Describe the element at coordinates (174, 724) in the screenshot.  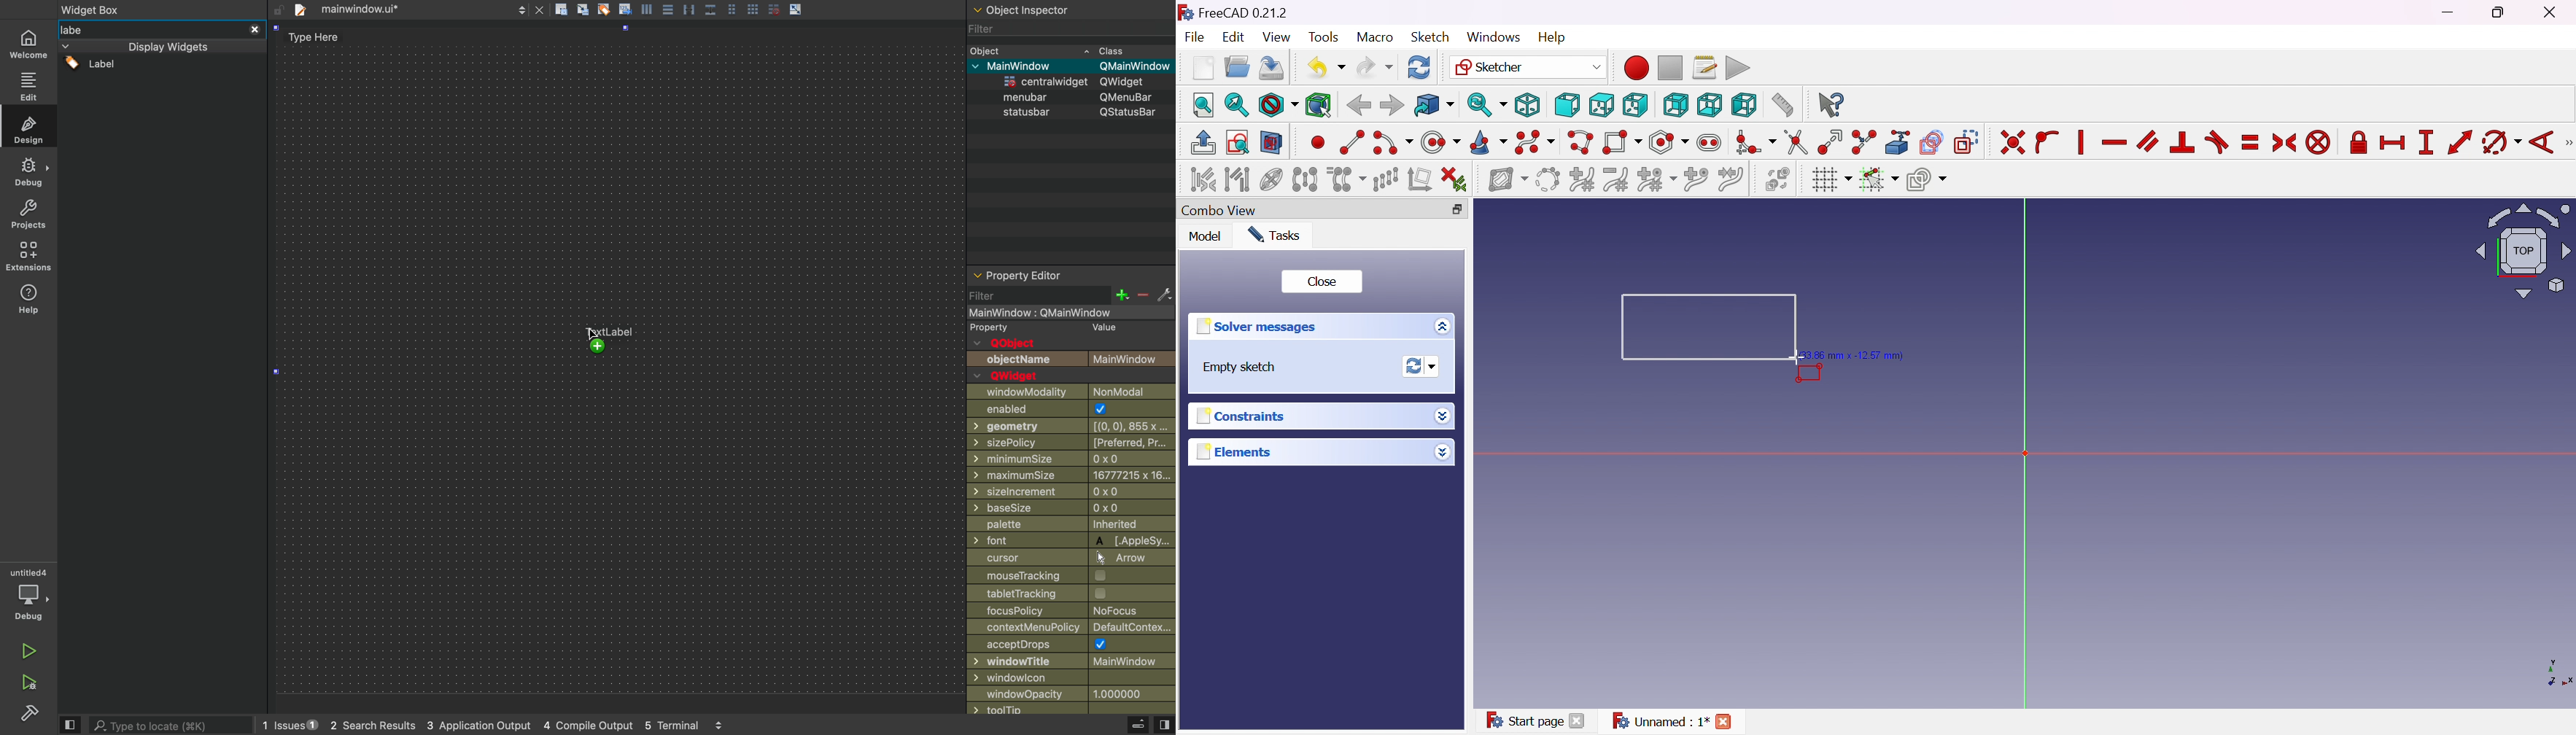
I see `search ` at that location.